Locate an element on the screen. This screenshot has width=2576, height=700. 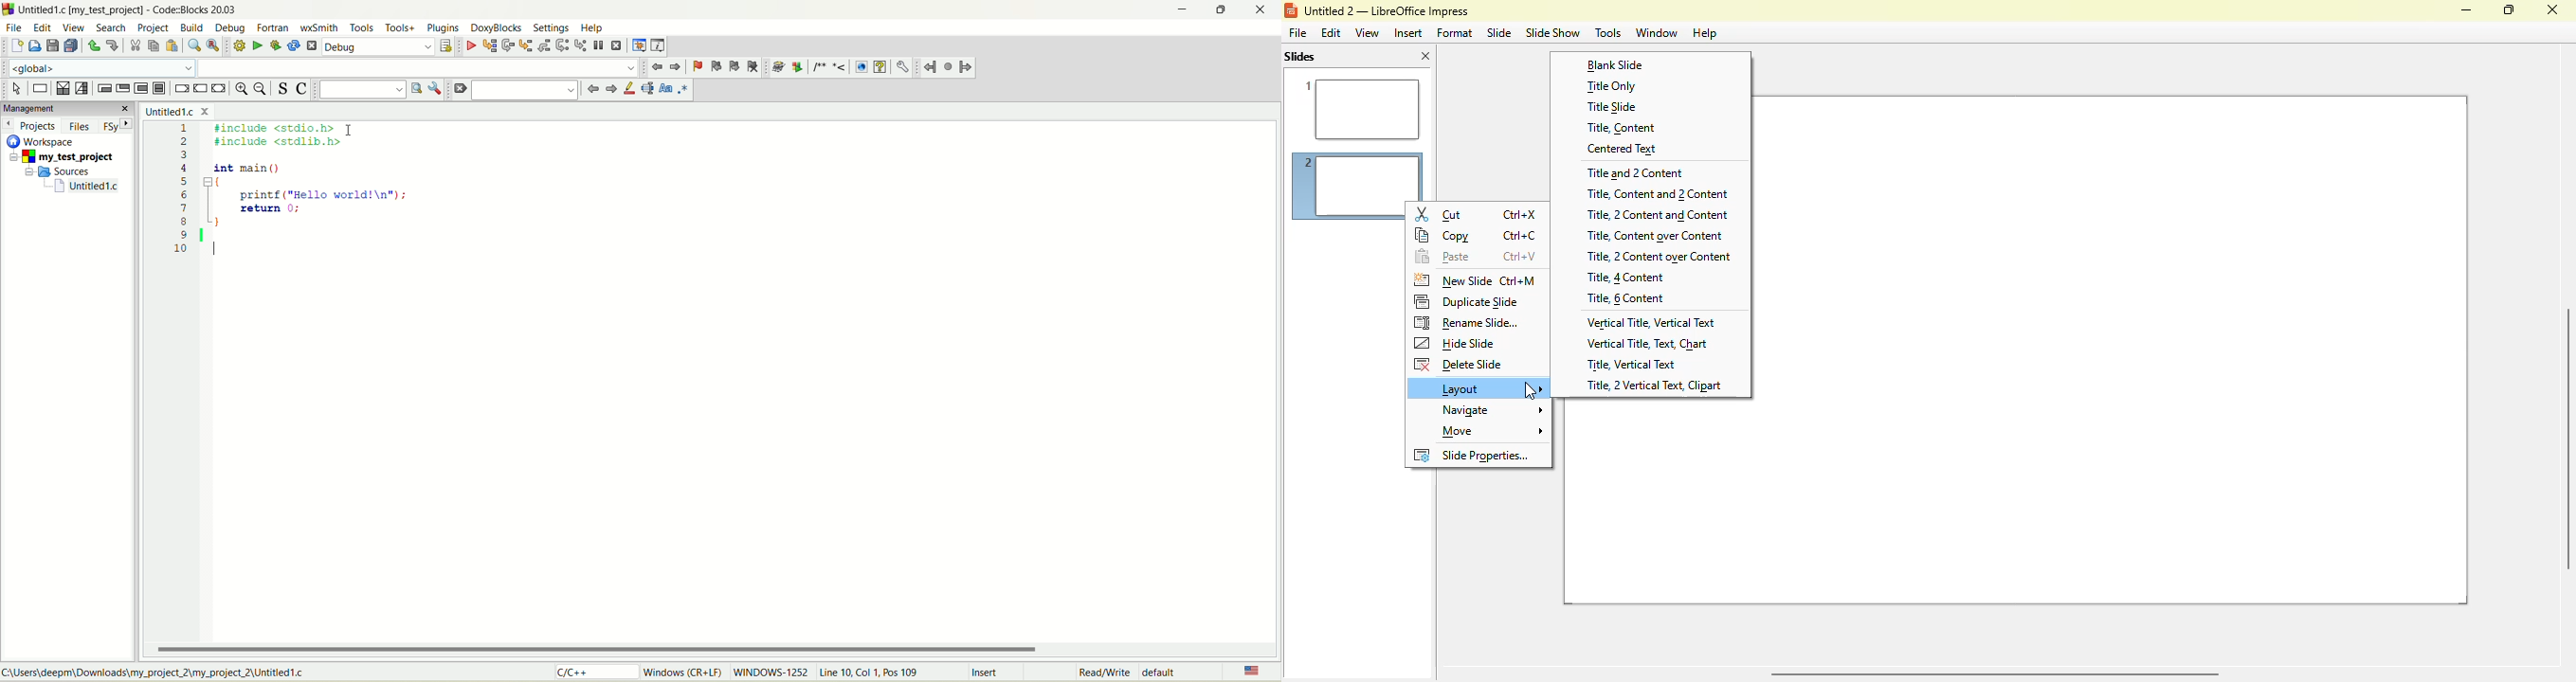
blank slide is located at coordinates (1615, 65).